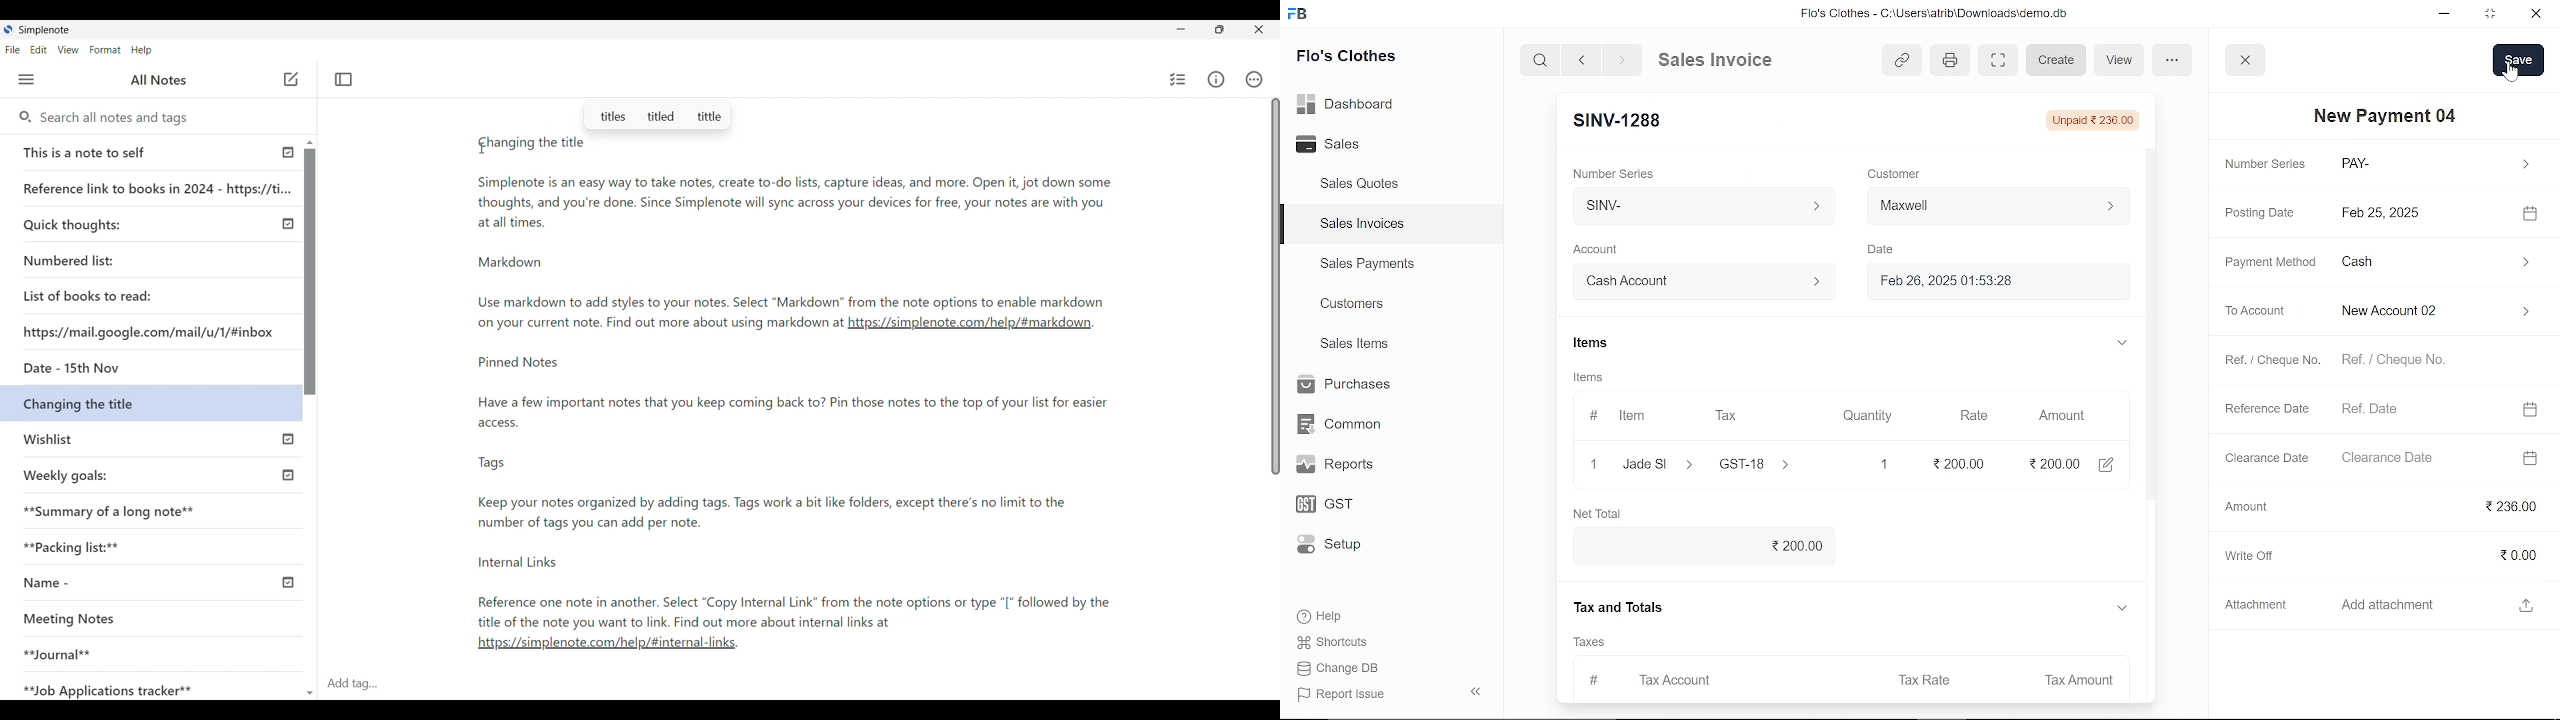 This screenshot has height=728, width=2576. Describe the element at coordinates (291, 79) in the screenshot. I see `Click to add text` at that location.